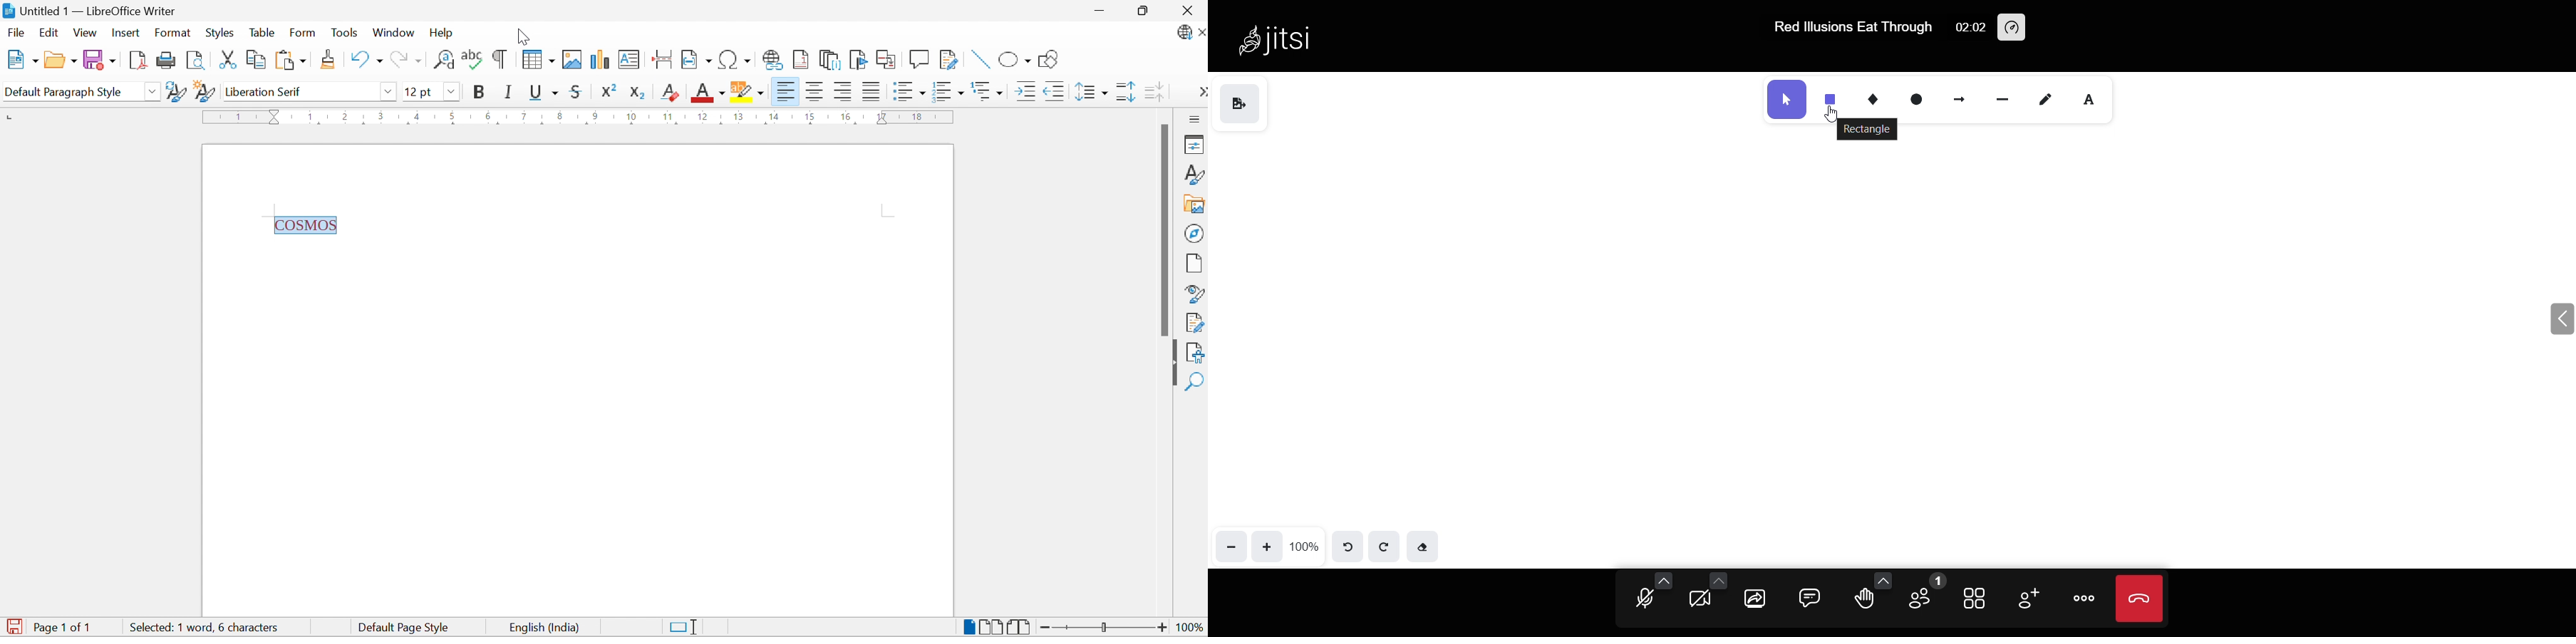 This screenshot has width=2576, height=644. I want to click on 7, so click(523, 117).